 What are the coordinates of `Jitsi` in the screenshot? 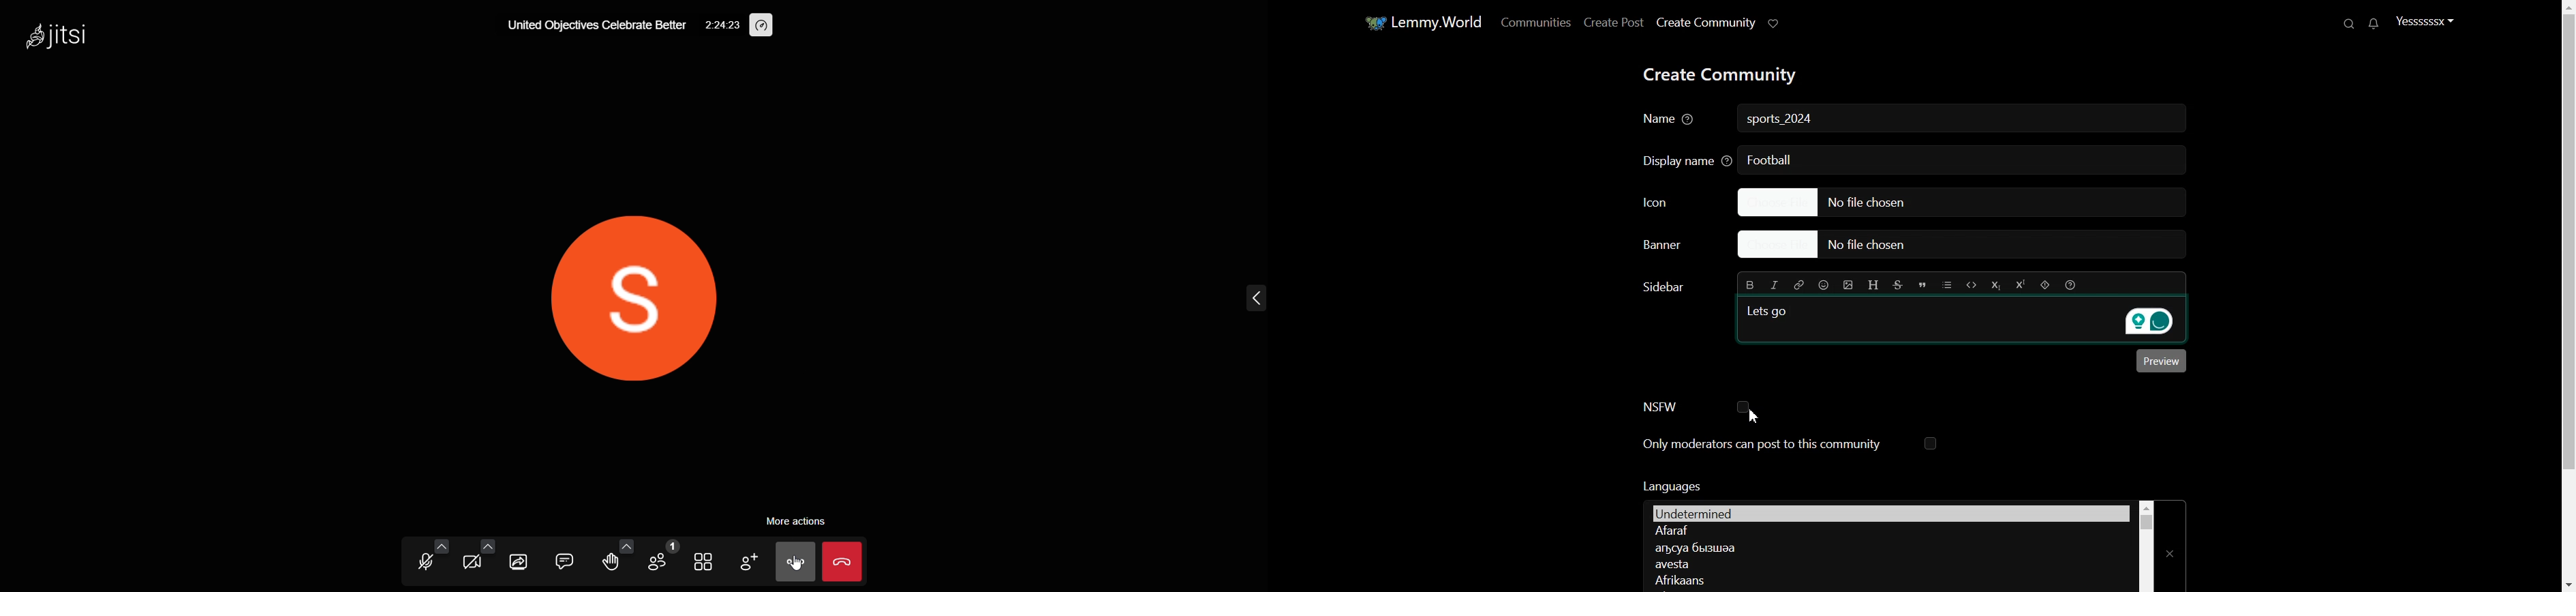 It's located at (64, 38).